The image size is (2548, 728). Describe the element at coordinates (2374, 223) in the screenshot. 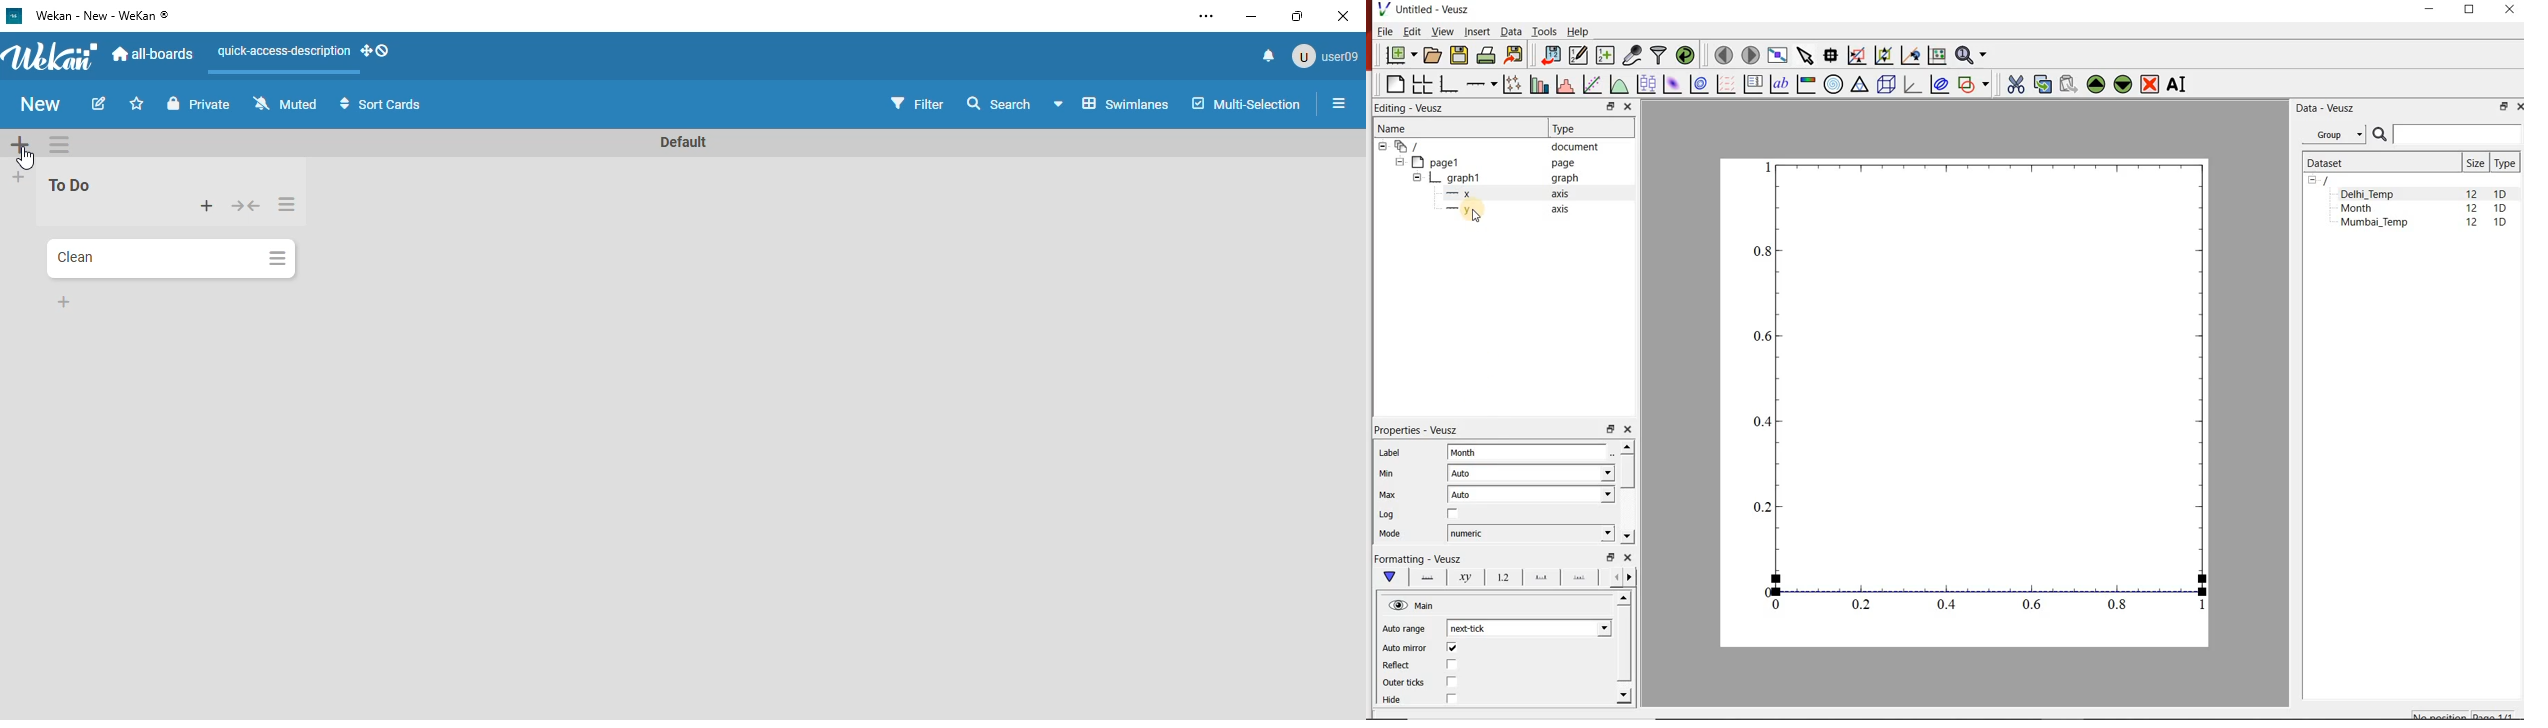

I see `Mumbai_Temp` at that location.